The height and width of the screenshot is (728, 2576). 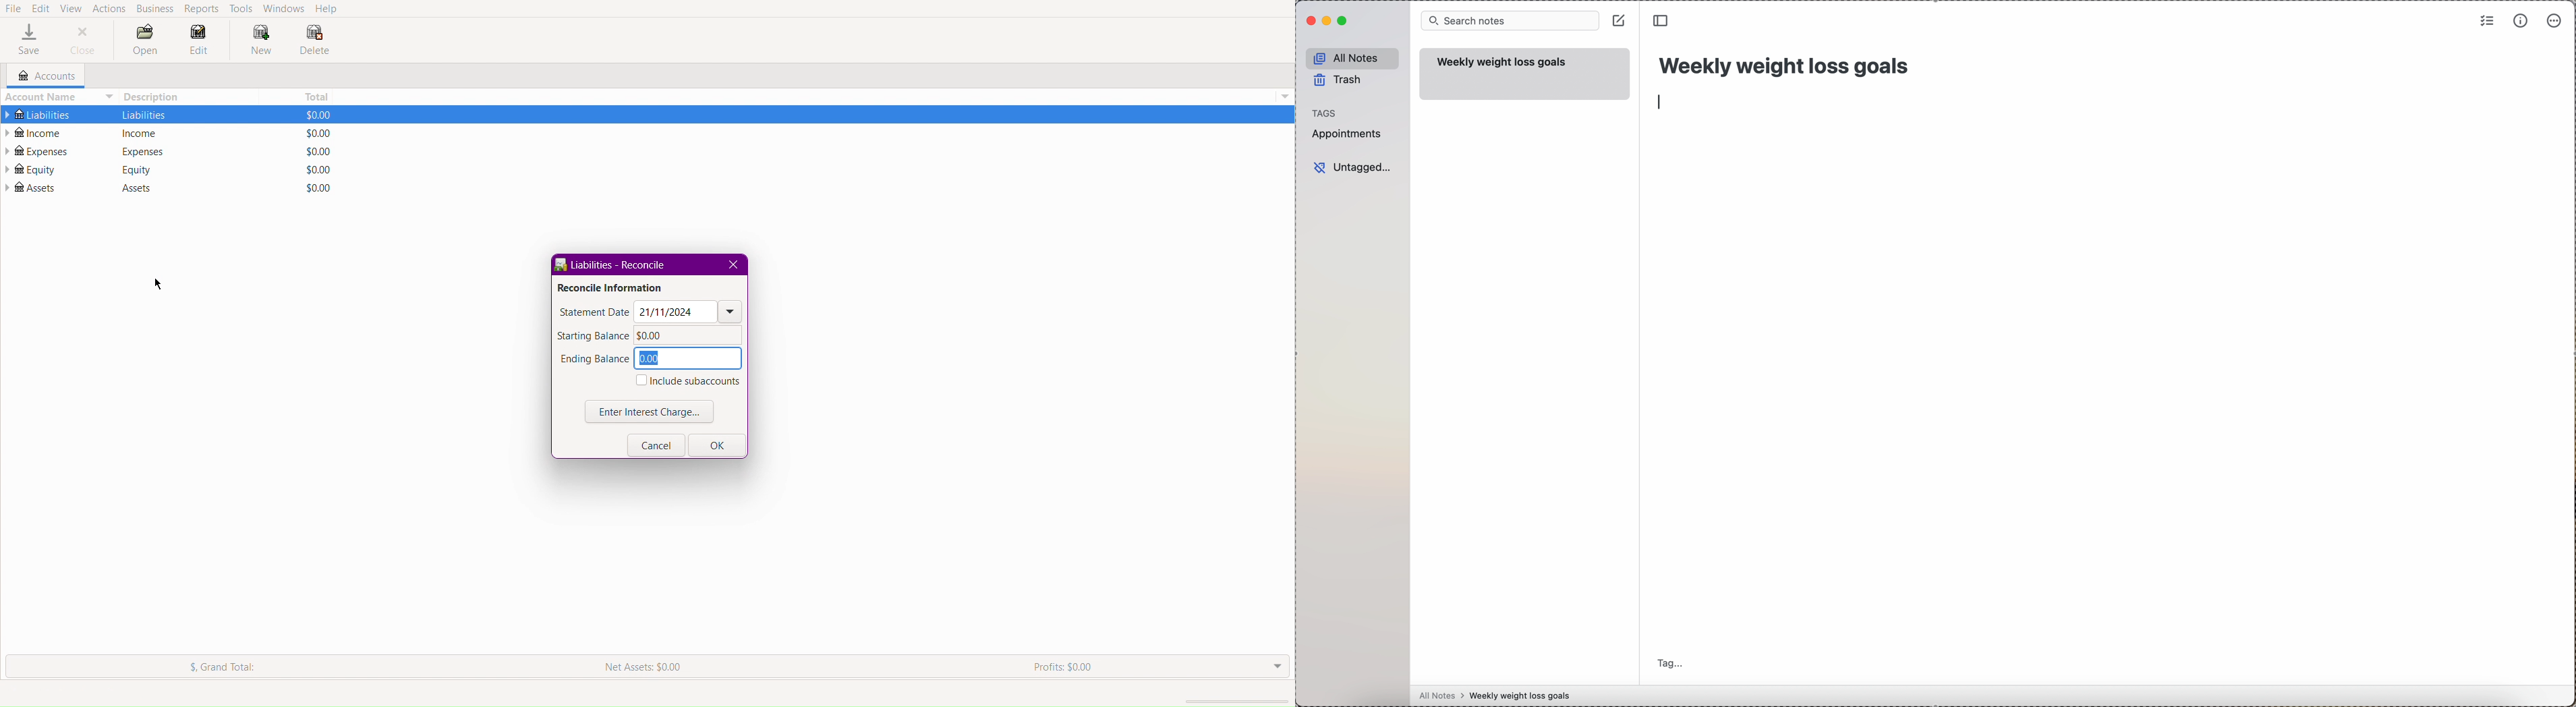 What do you see at coordinates (160, 285) in the screenshot?
I see `cursor` at bounding box center [160, 285].